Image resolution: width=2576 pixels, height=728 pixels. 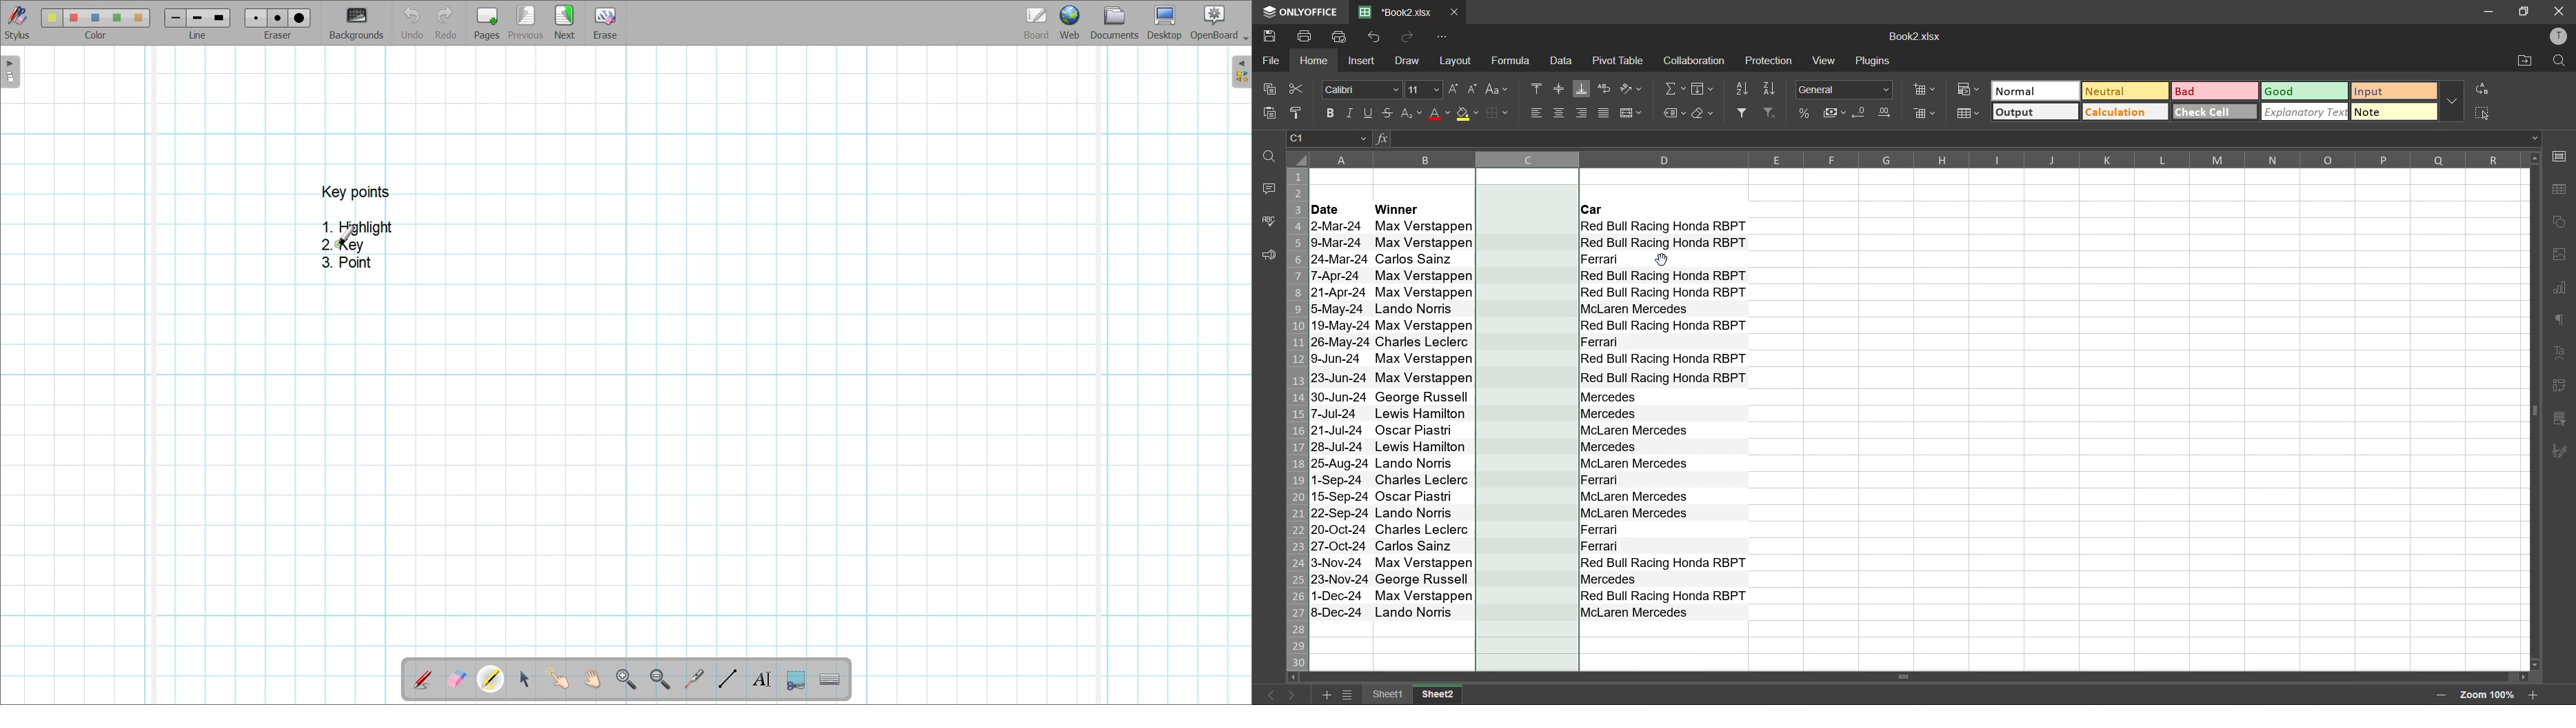 What do you see at coordinates (1338, 208) in the screenshot?
I see `date` at bounding box center [1338, 208].